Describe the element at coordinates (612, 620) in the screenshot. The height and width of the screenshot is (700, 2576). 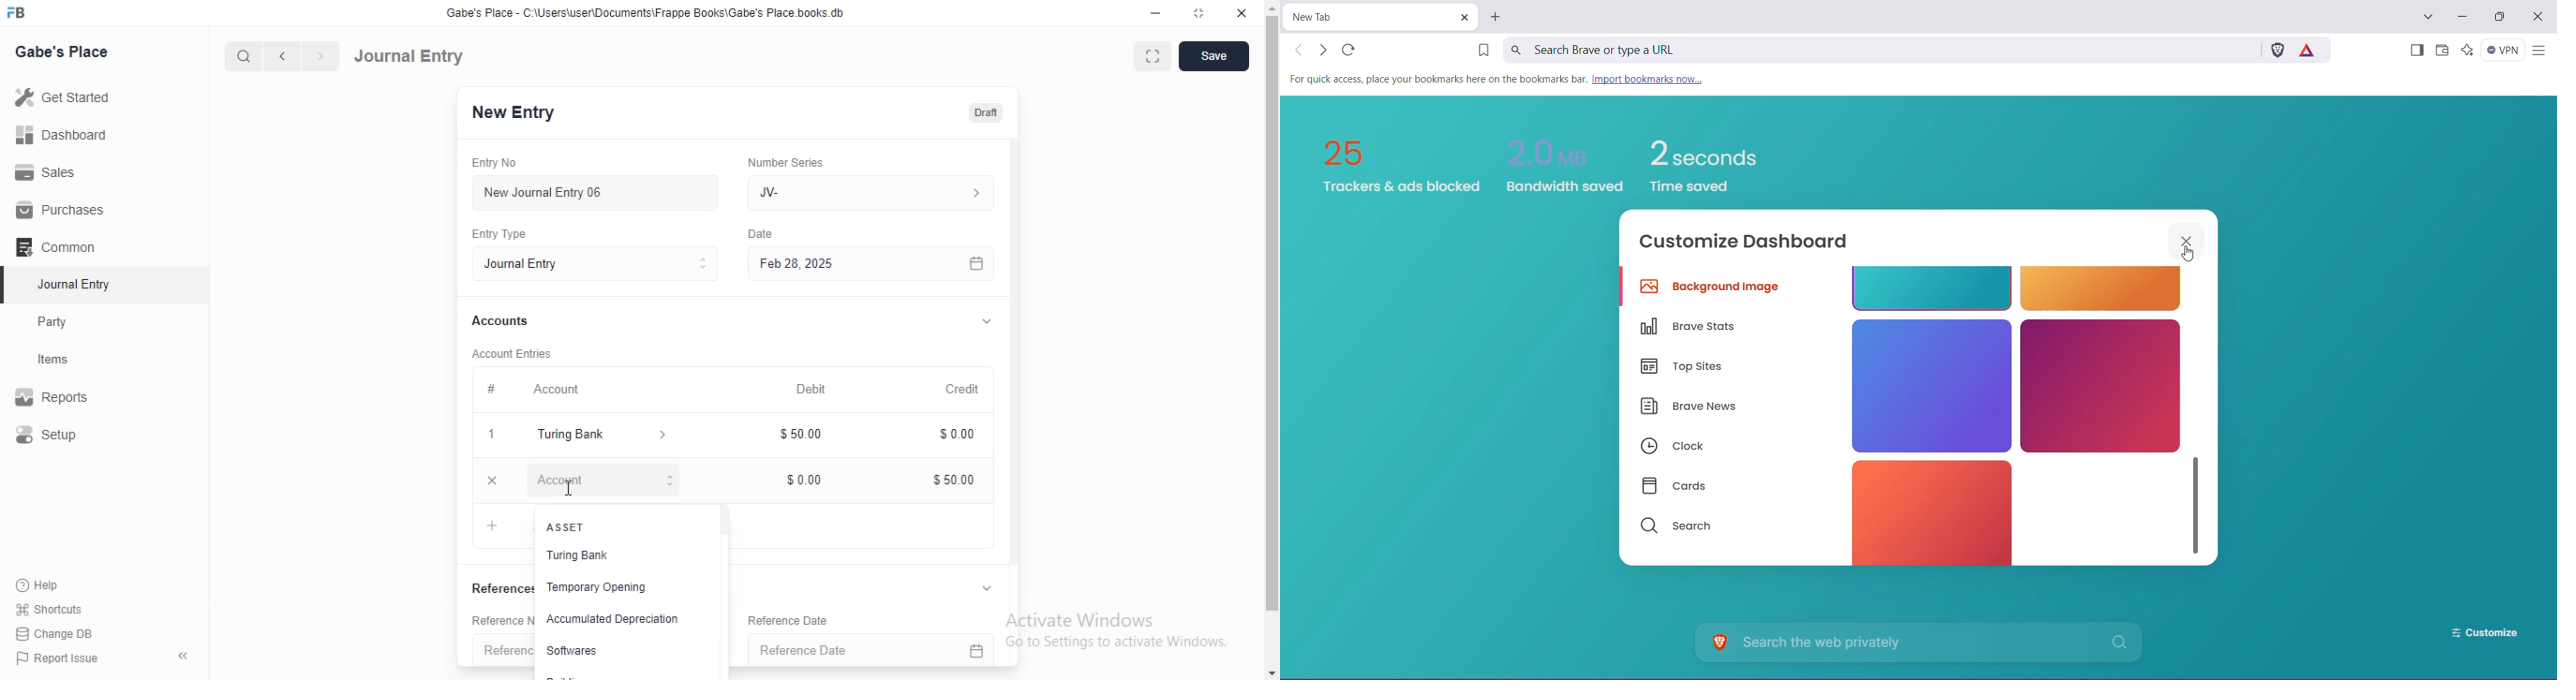
I see ` Accumulated Depreciation` at that location.